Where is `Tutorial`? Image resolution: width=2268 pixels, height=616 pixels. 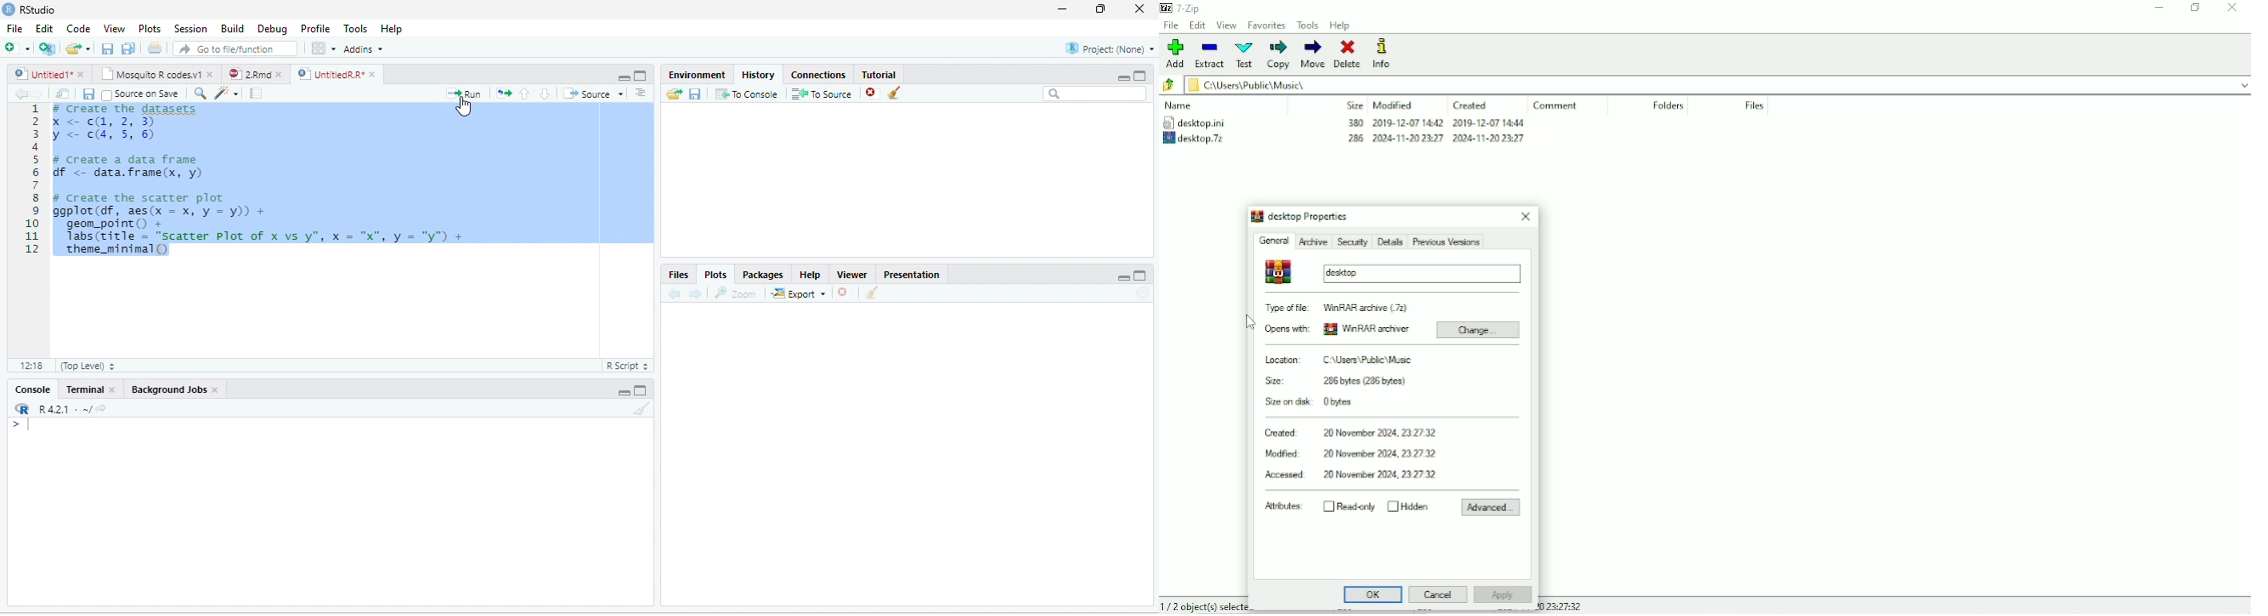 Tutorial is located at coordinates (880, 73).